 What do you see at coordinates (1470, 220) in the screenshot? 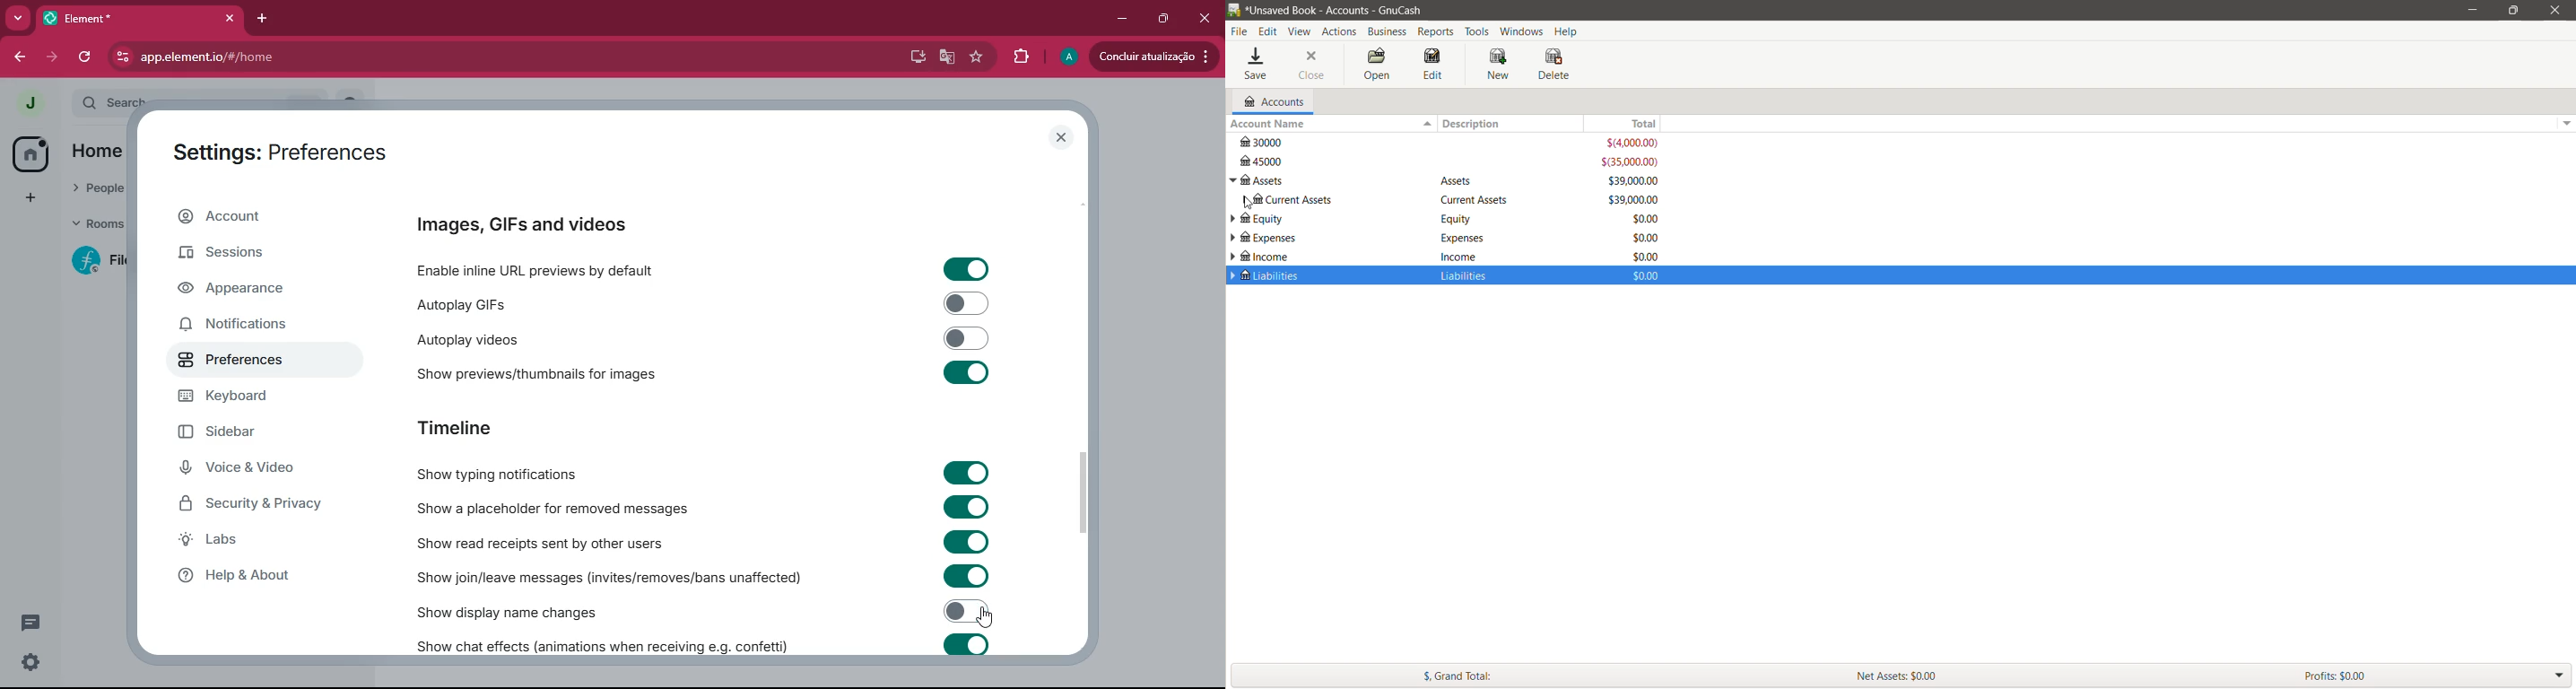
I see `Expenses` at bounding box center [1470, 220].